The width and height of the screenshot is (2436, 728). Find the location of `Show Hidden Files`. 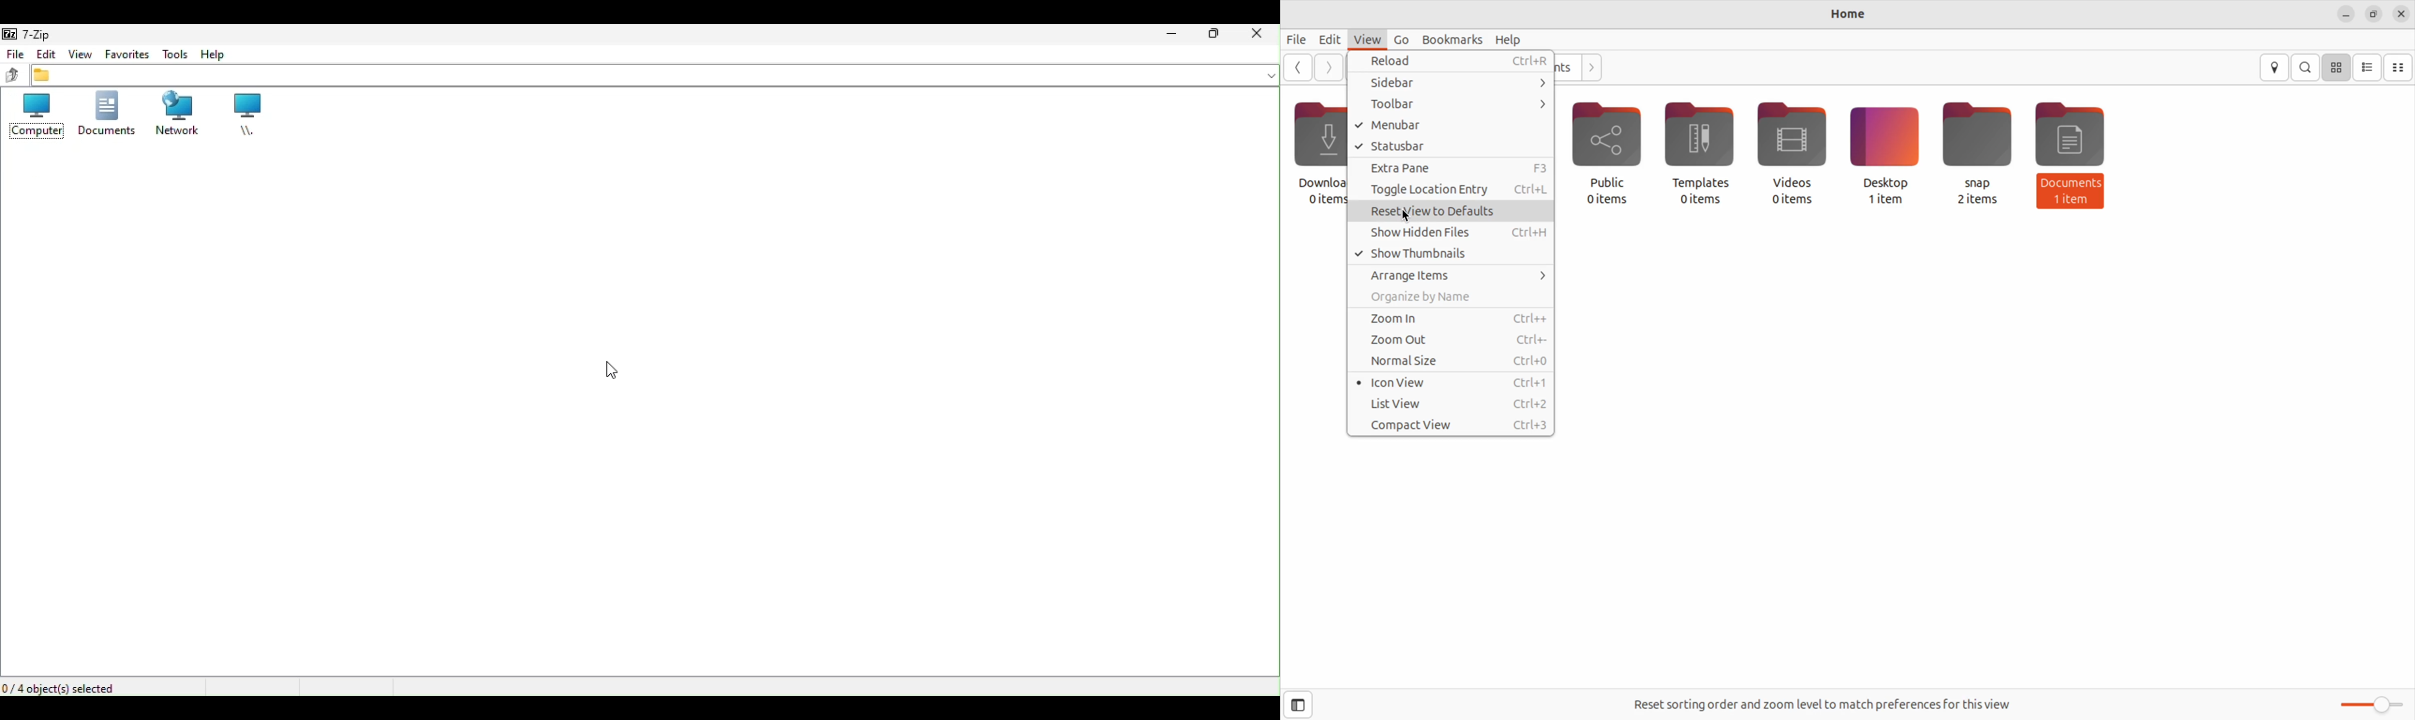

Show Hidden Files is located at coordinates (1456, 231).